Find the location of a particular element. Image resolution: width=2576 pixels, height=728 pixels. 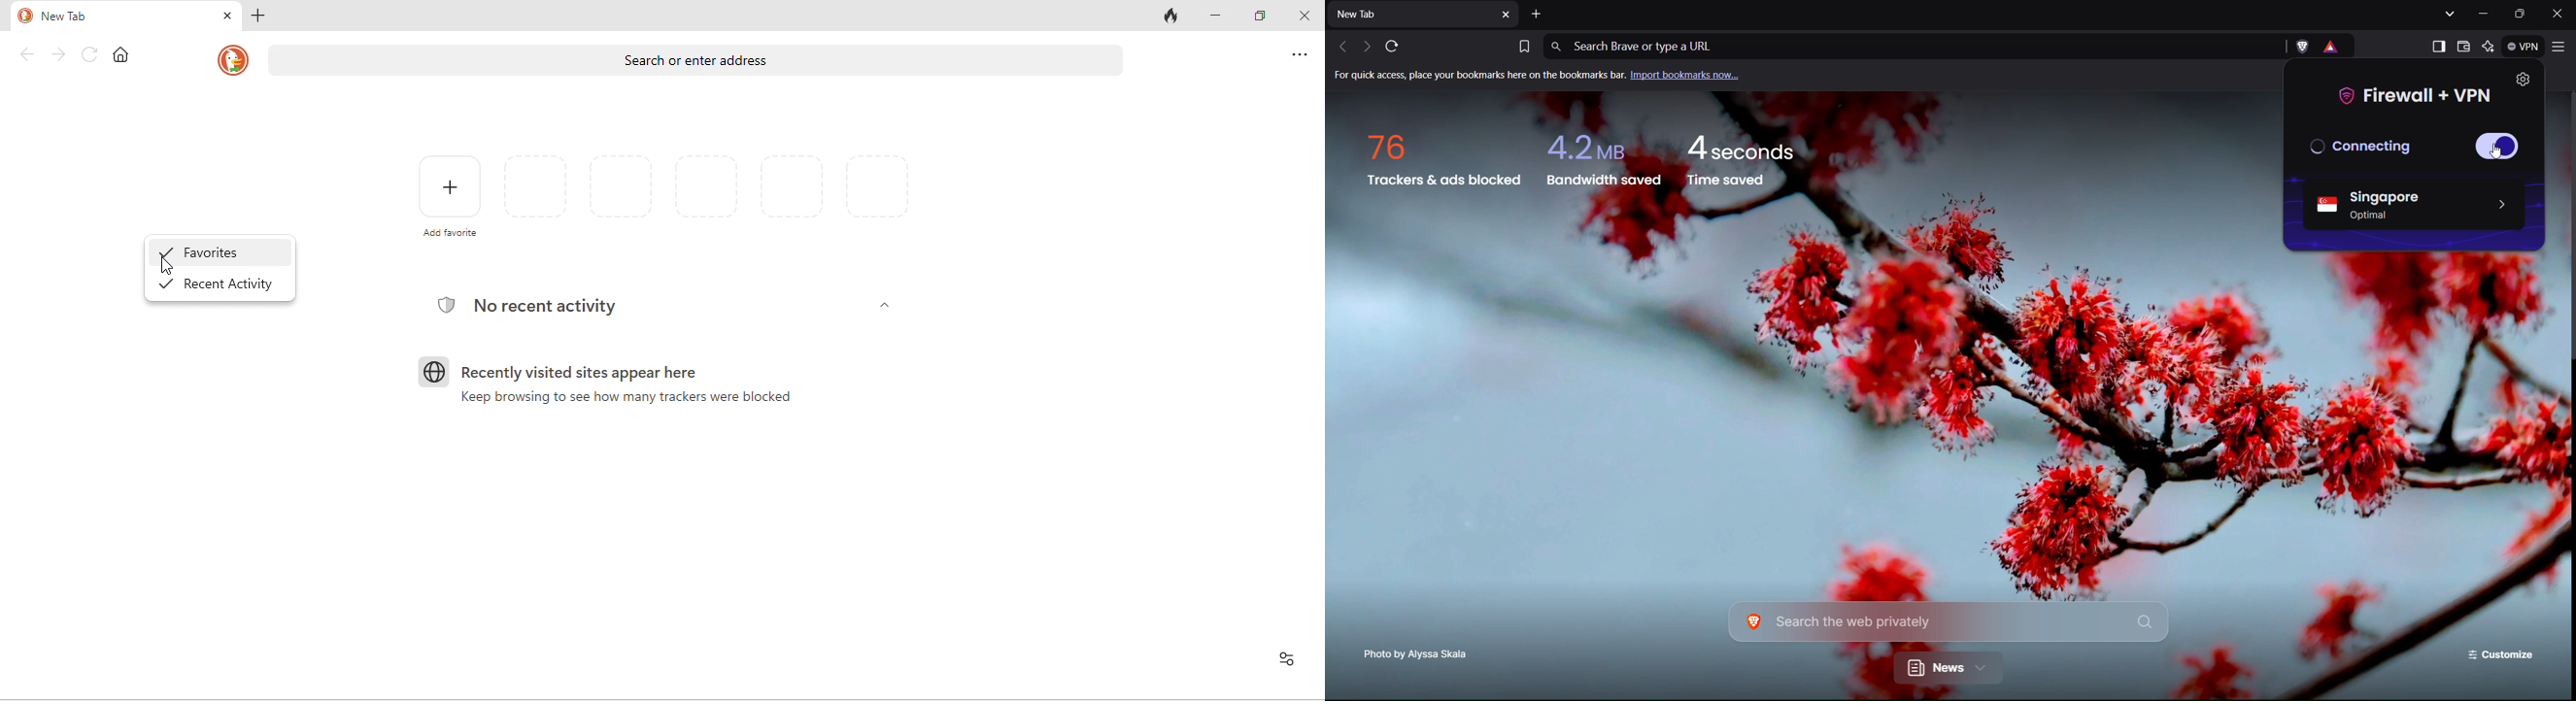

recently visited sites appear here is located at coordinates (593, 374).